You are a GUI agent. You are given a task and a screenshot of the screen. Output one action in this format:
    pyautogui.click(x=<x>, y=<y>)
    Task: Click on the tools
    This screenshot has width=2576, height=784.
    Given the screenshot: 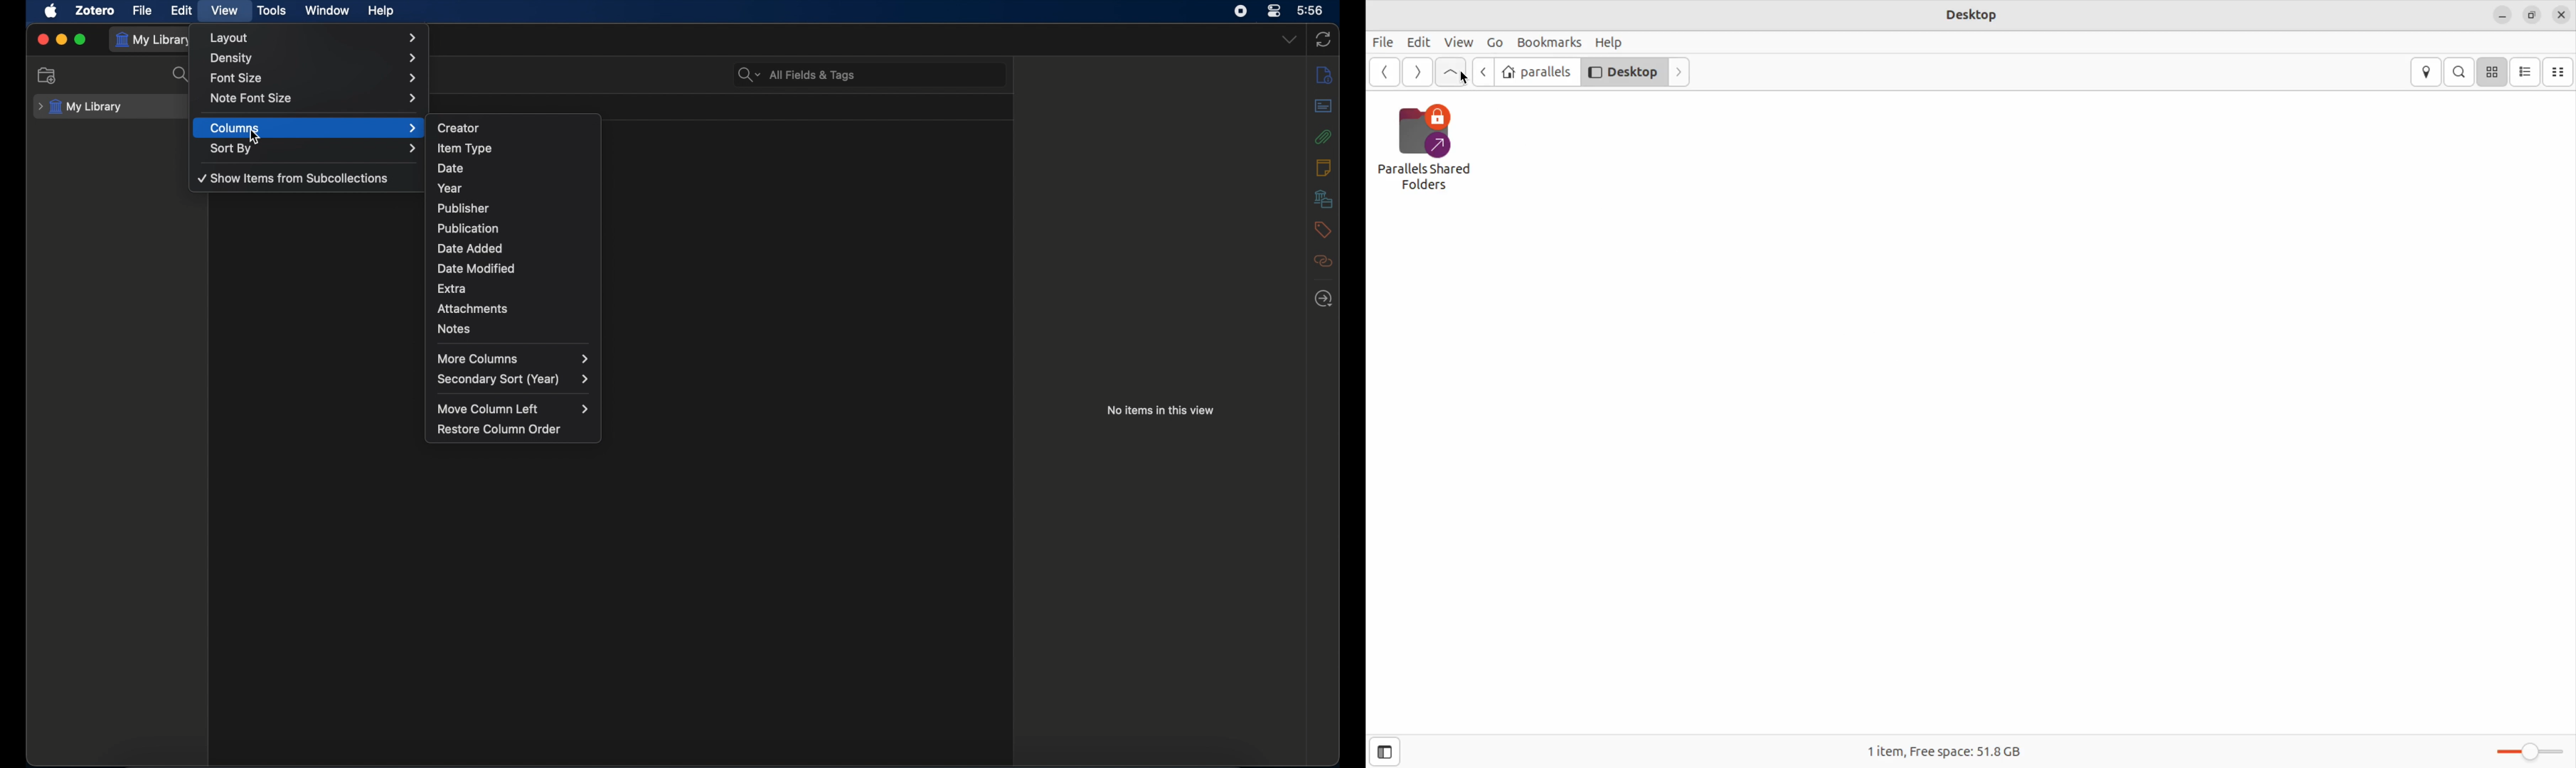 What is the action you would take?
    pyautogui.click(x=272, y=10)
    